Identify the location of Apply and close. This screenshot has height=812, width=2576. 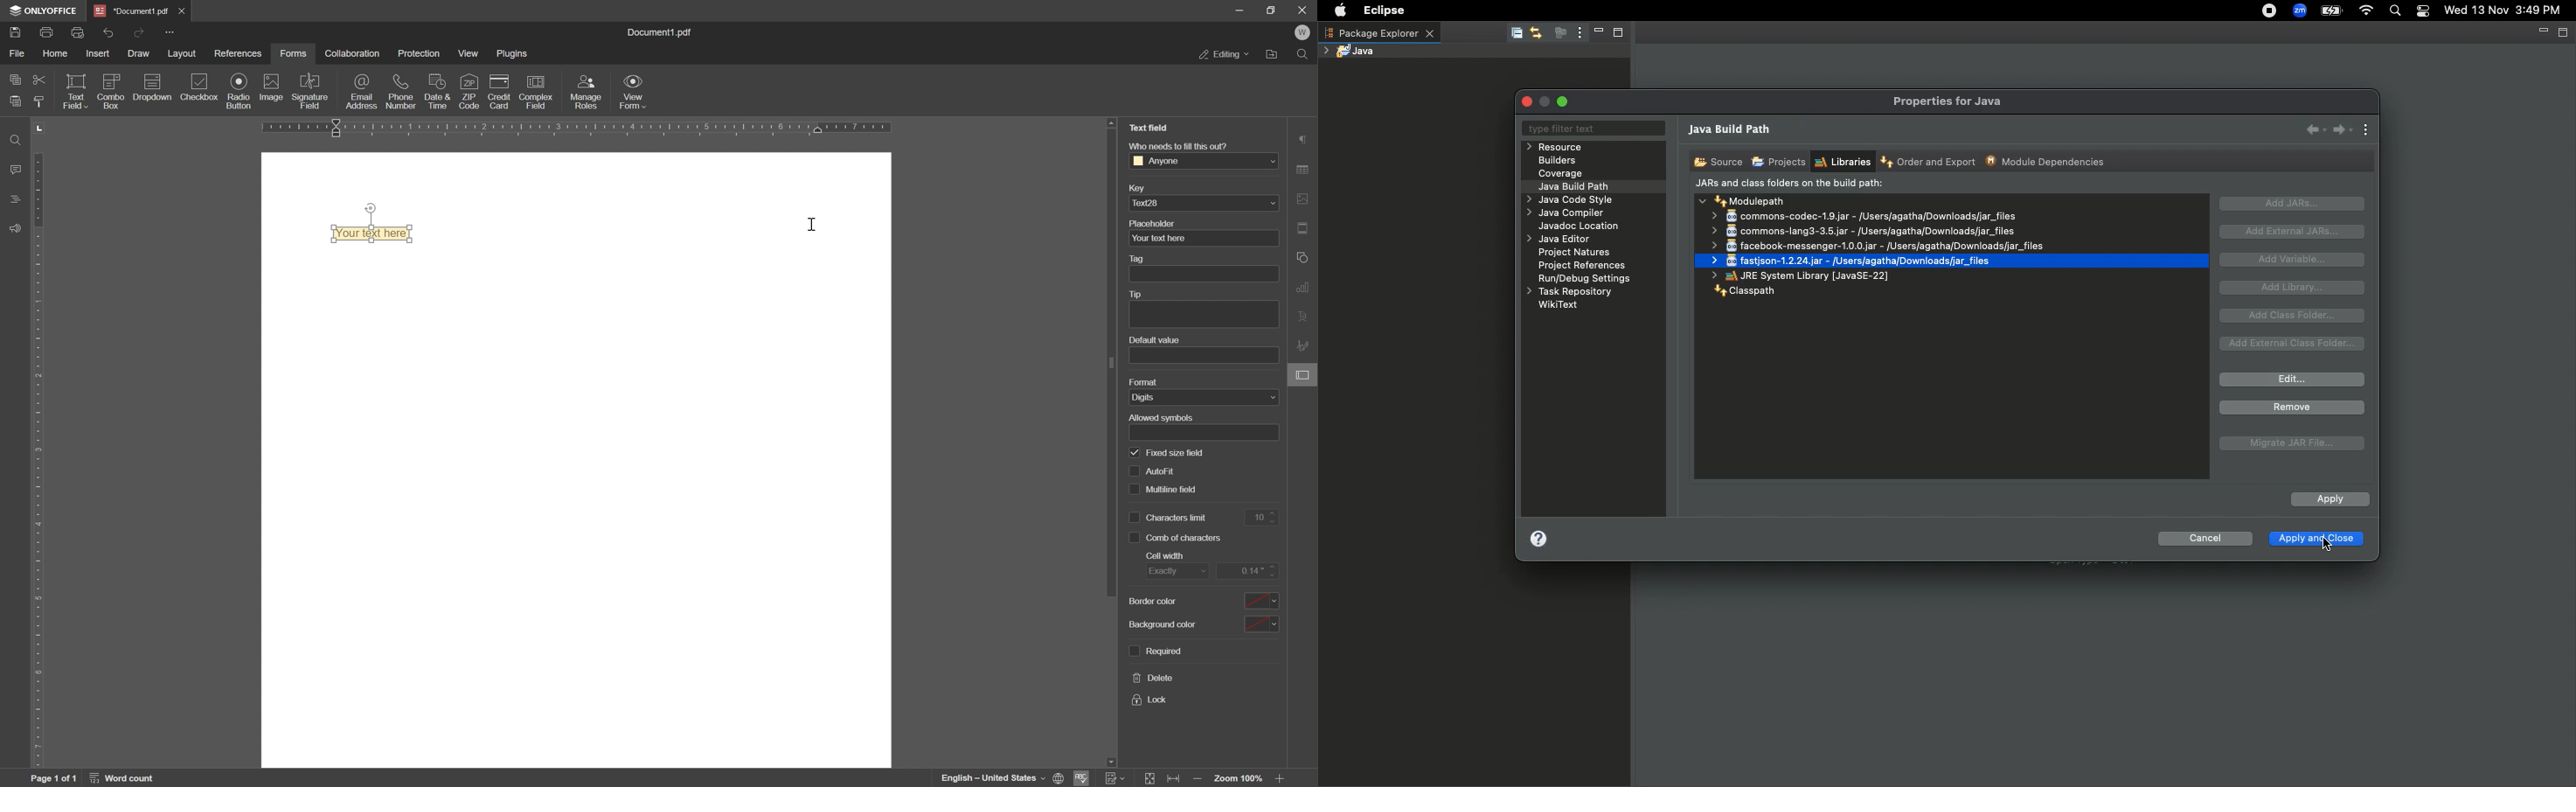
(2315, 540).